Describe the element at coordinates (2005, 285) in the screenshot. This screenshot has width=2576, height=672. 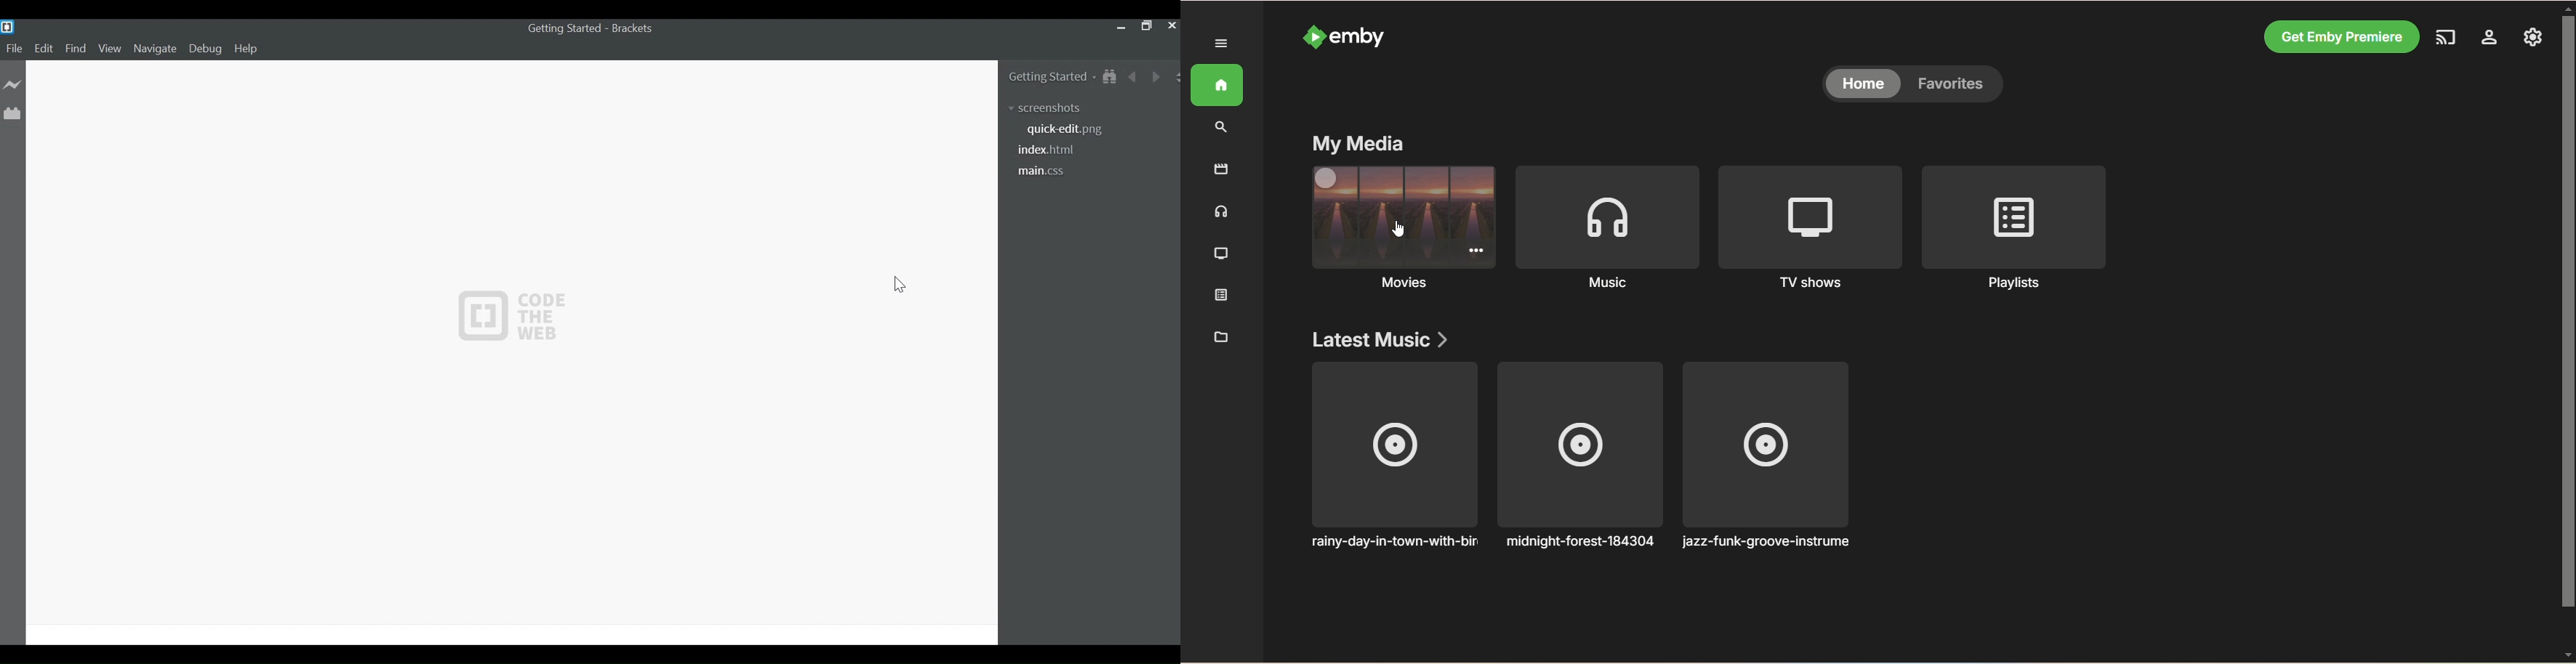
I see `playlists` at that location.